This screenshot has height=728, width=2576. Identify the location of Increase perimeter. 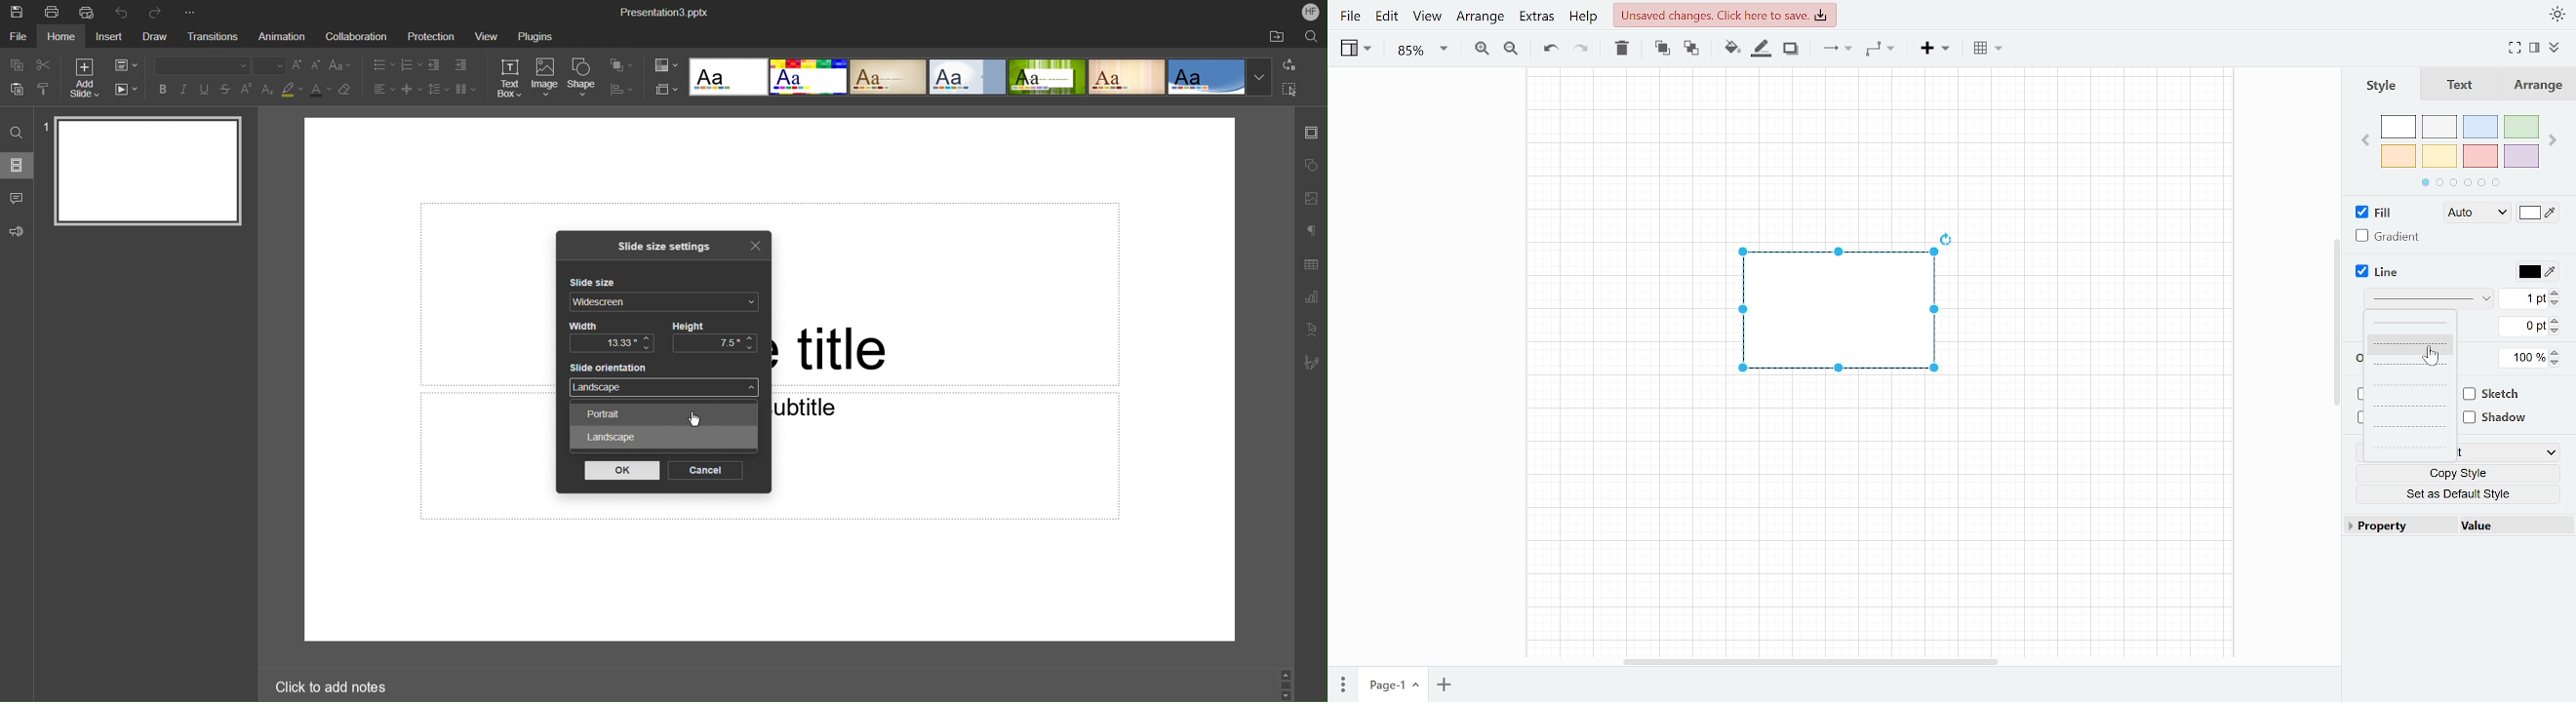
(2557, 319).